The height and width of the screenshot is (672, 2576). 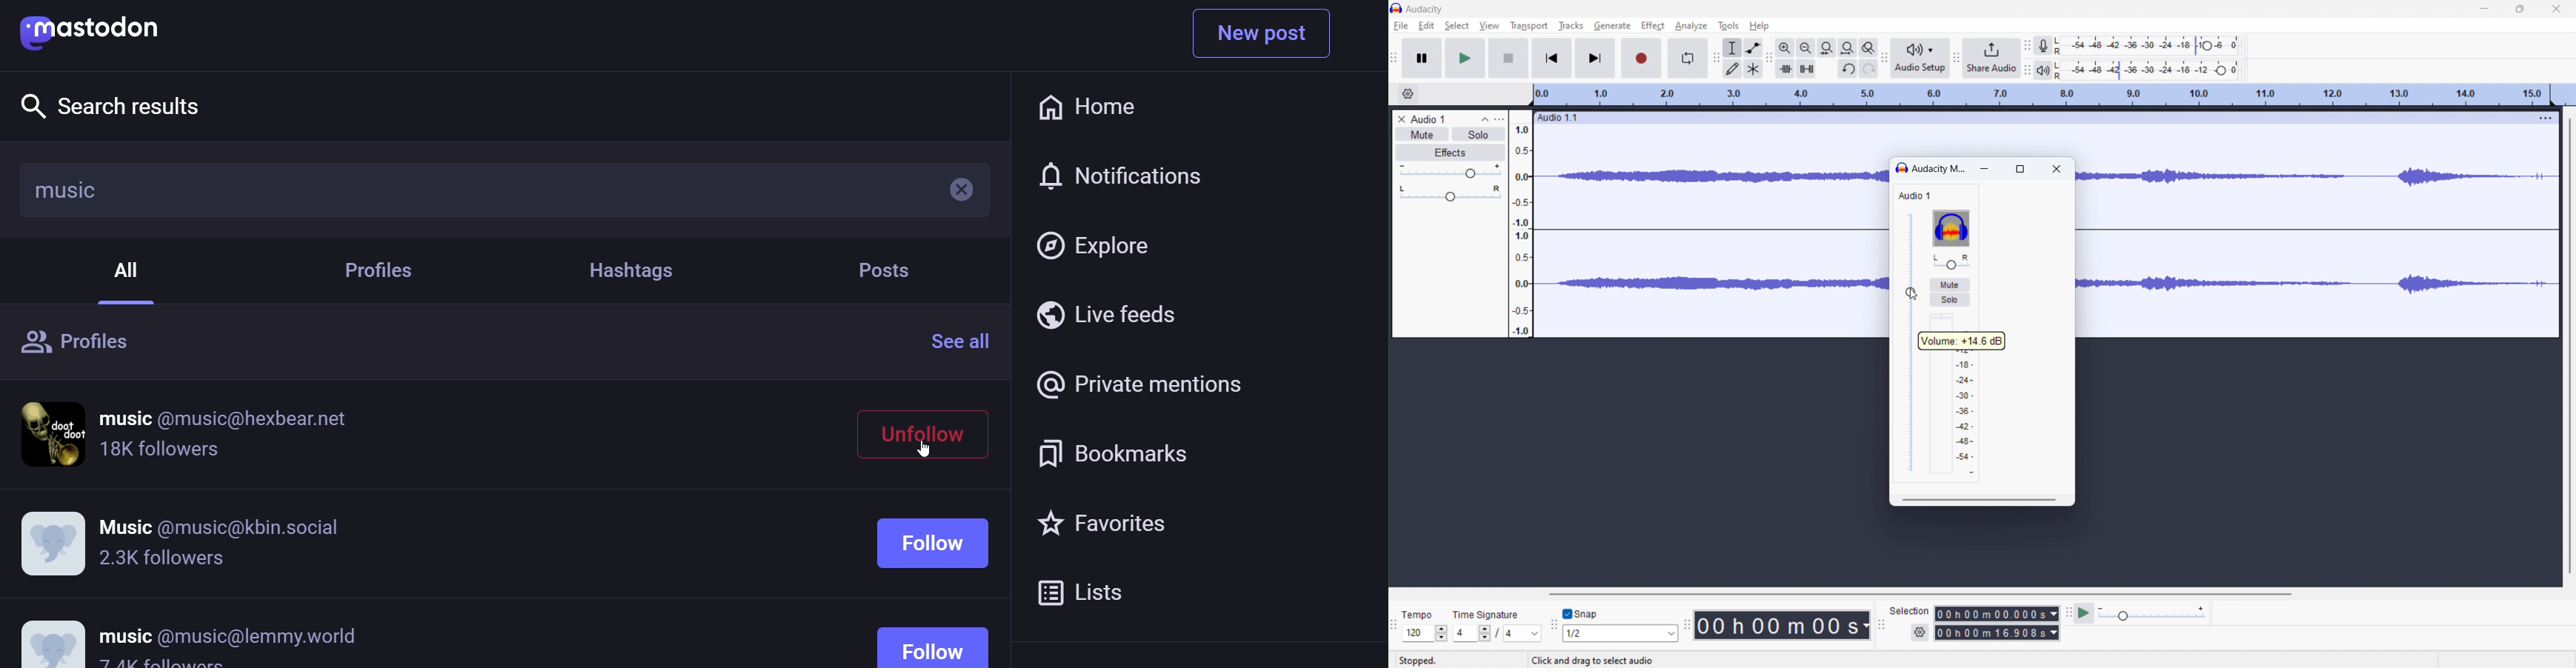 What do you see at coordinates (116, 104) in the screenshot?
I see `explore` at bounding box center [116, 104].